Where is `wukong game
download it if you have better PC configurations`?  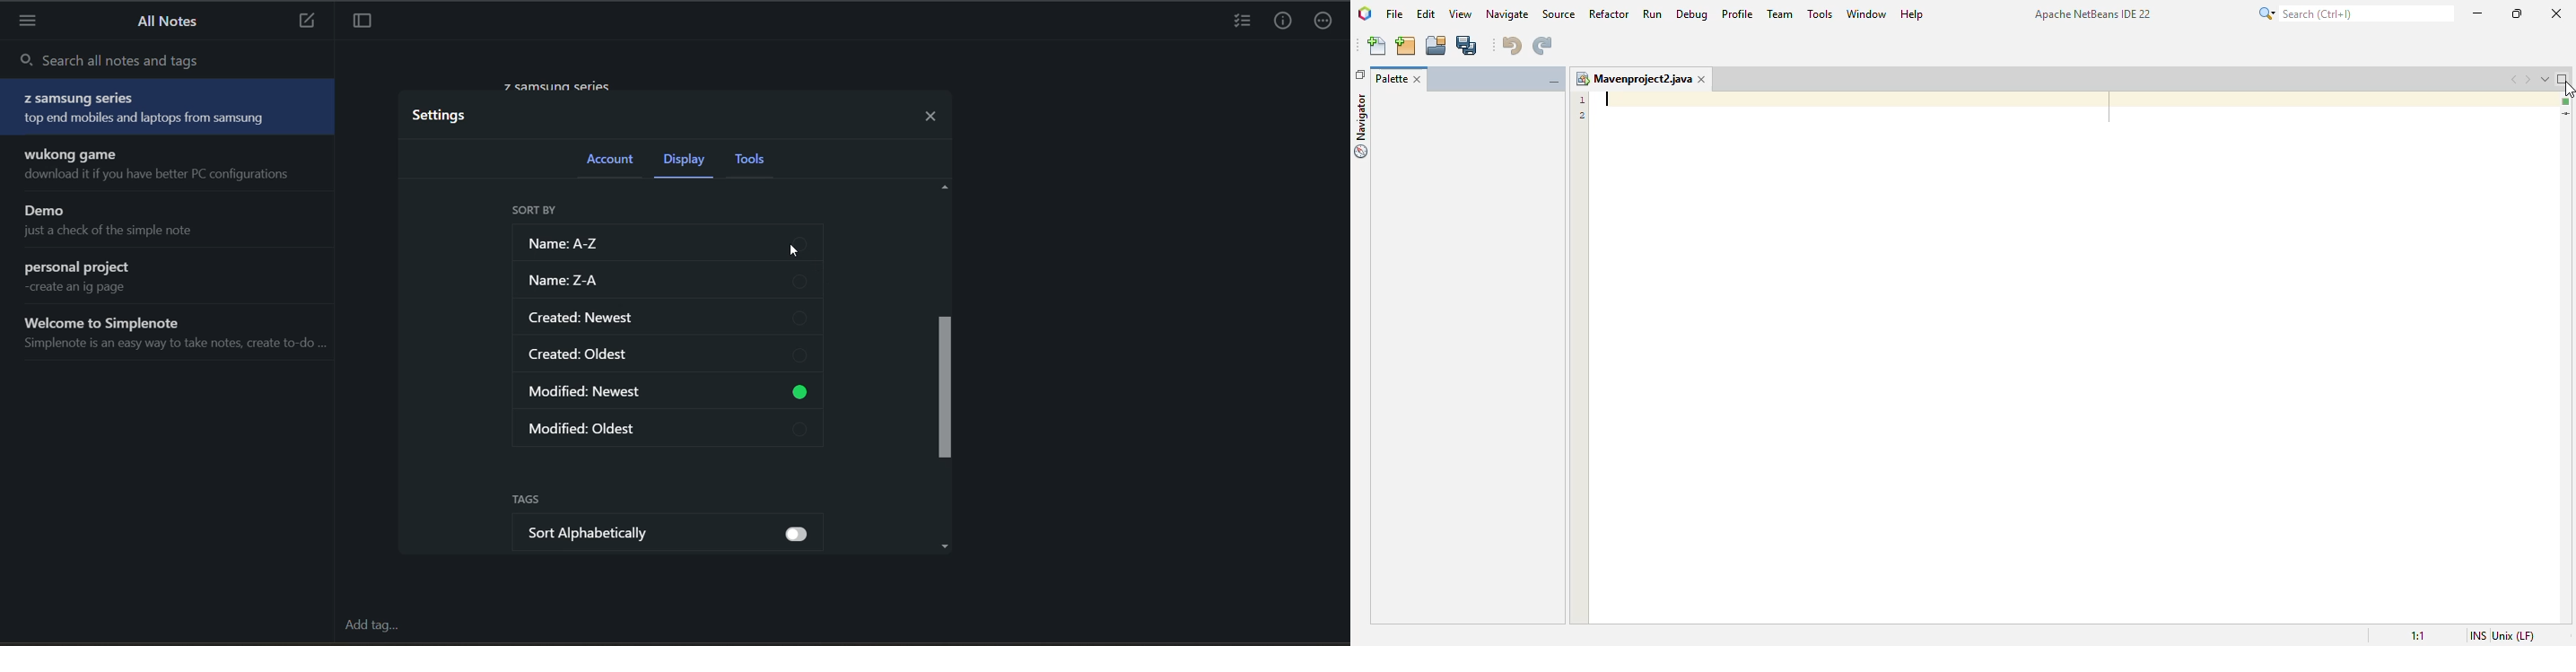 wukong game
download it if you have better PC configurations is located at coordinates (172, 165).